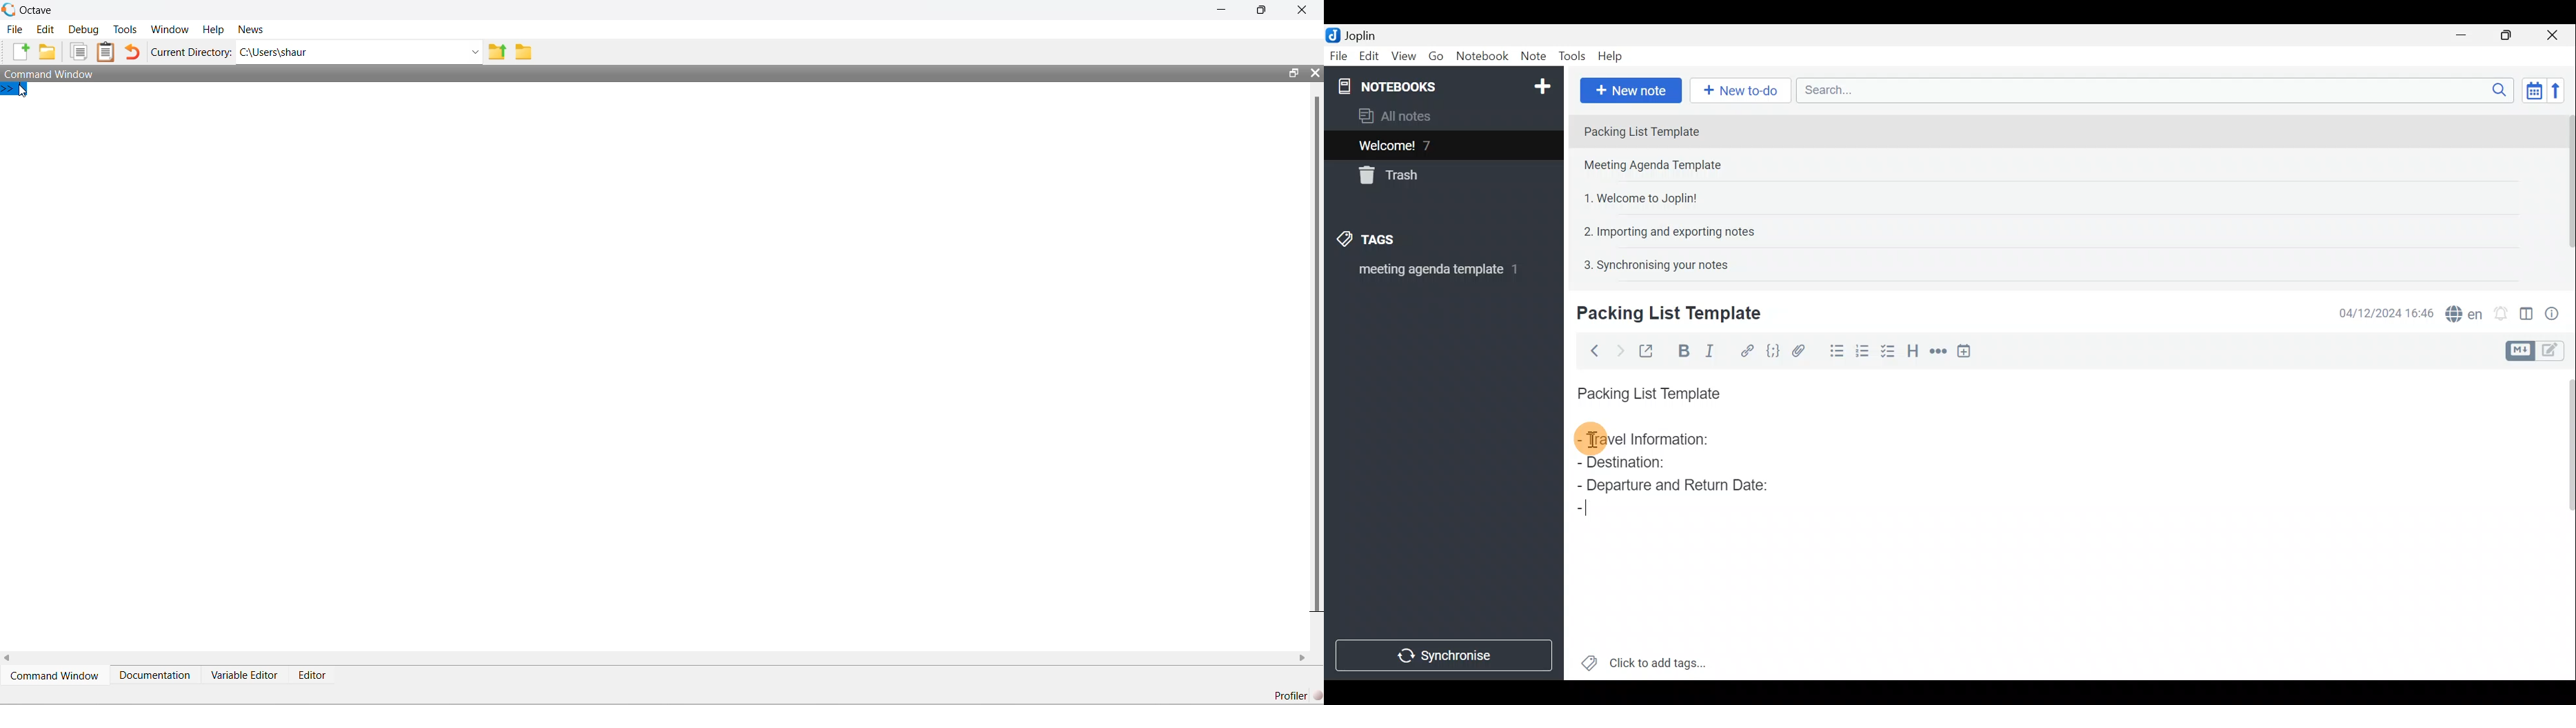  I want to click on Horizontal rule, so click(1937, 351).